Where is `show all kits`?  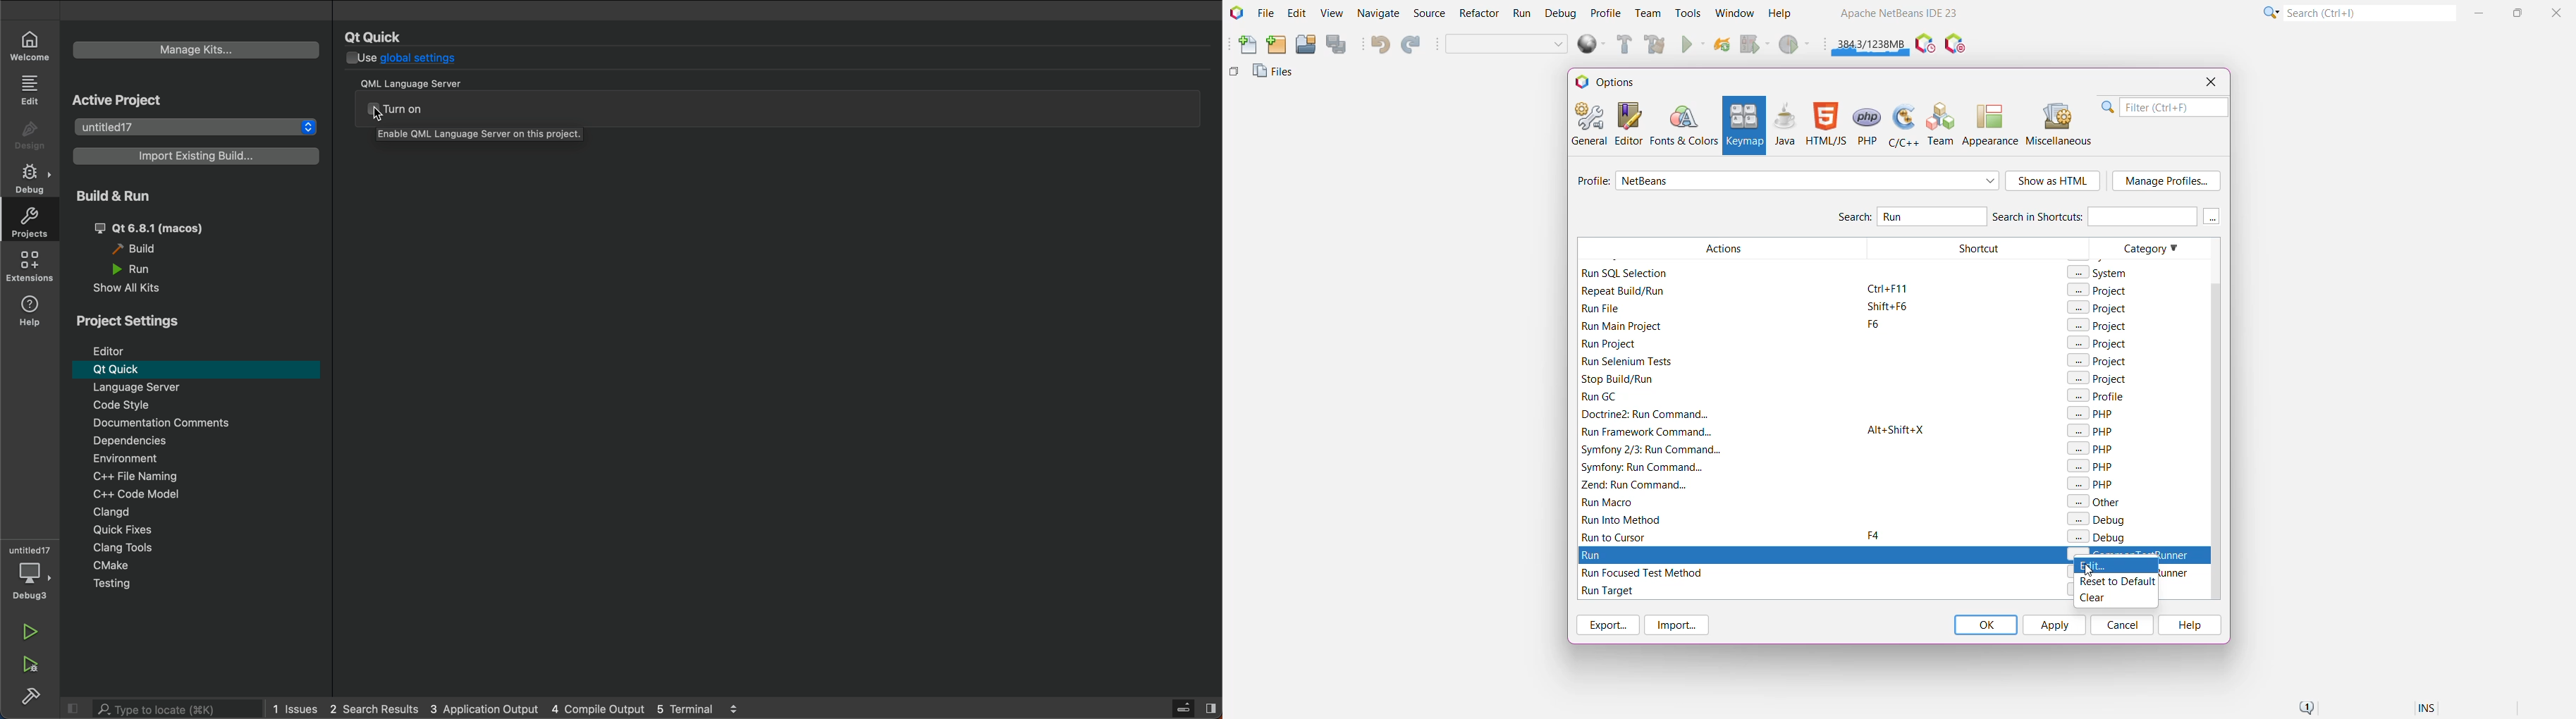
show all kits is located at coordinates (130, 291).